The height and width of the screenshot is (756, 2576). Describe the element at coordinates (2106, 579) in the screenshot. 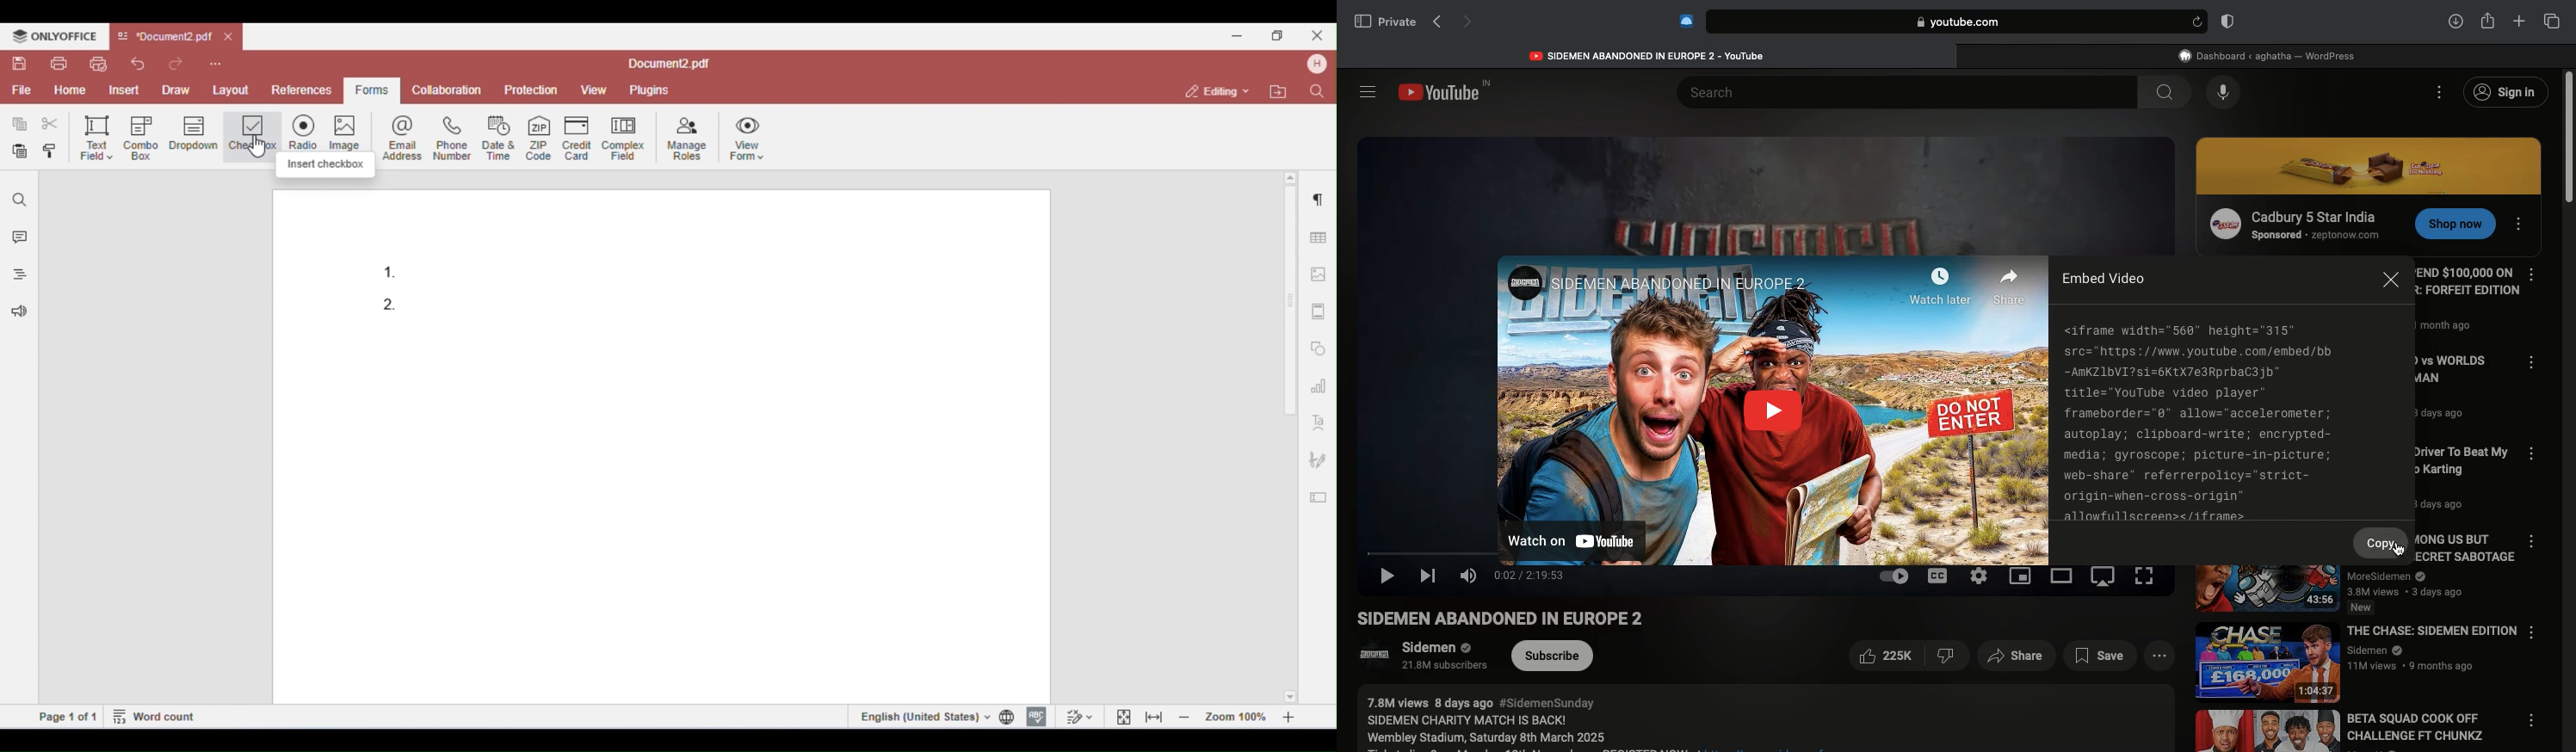

I see `Screen orientation` at that location.